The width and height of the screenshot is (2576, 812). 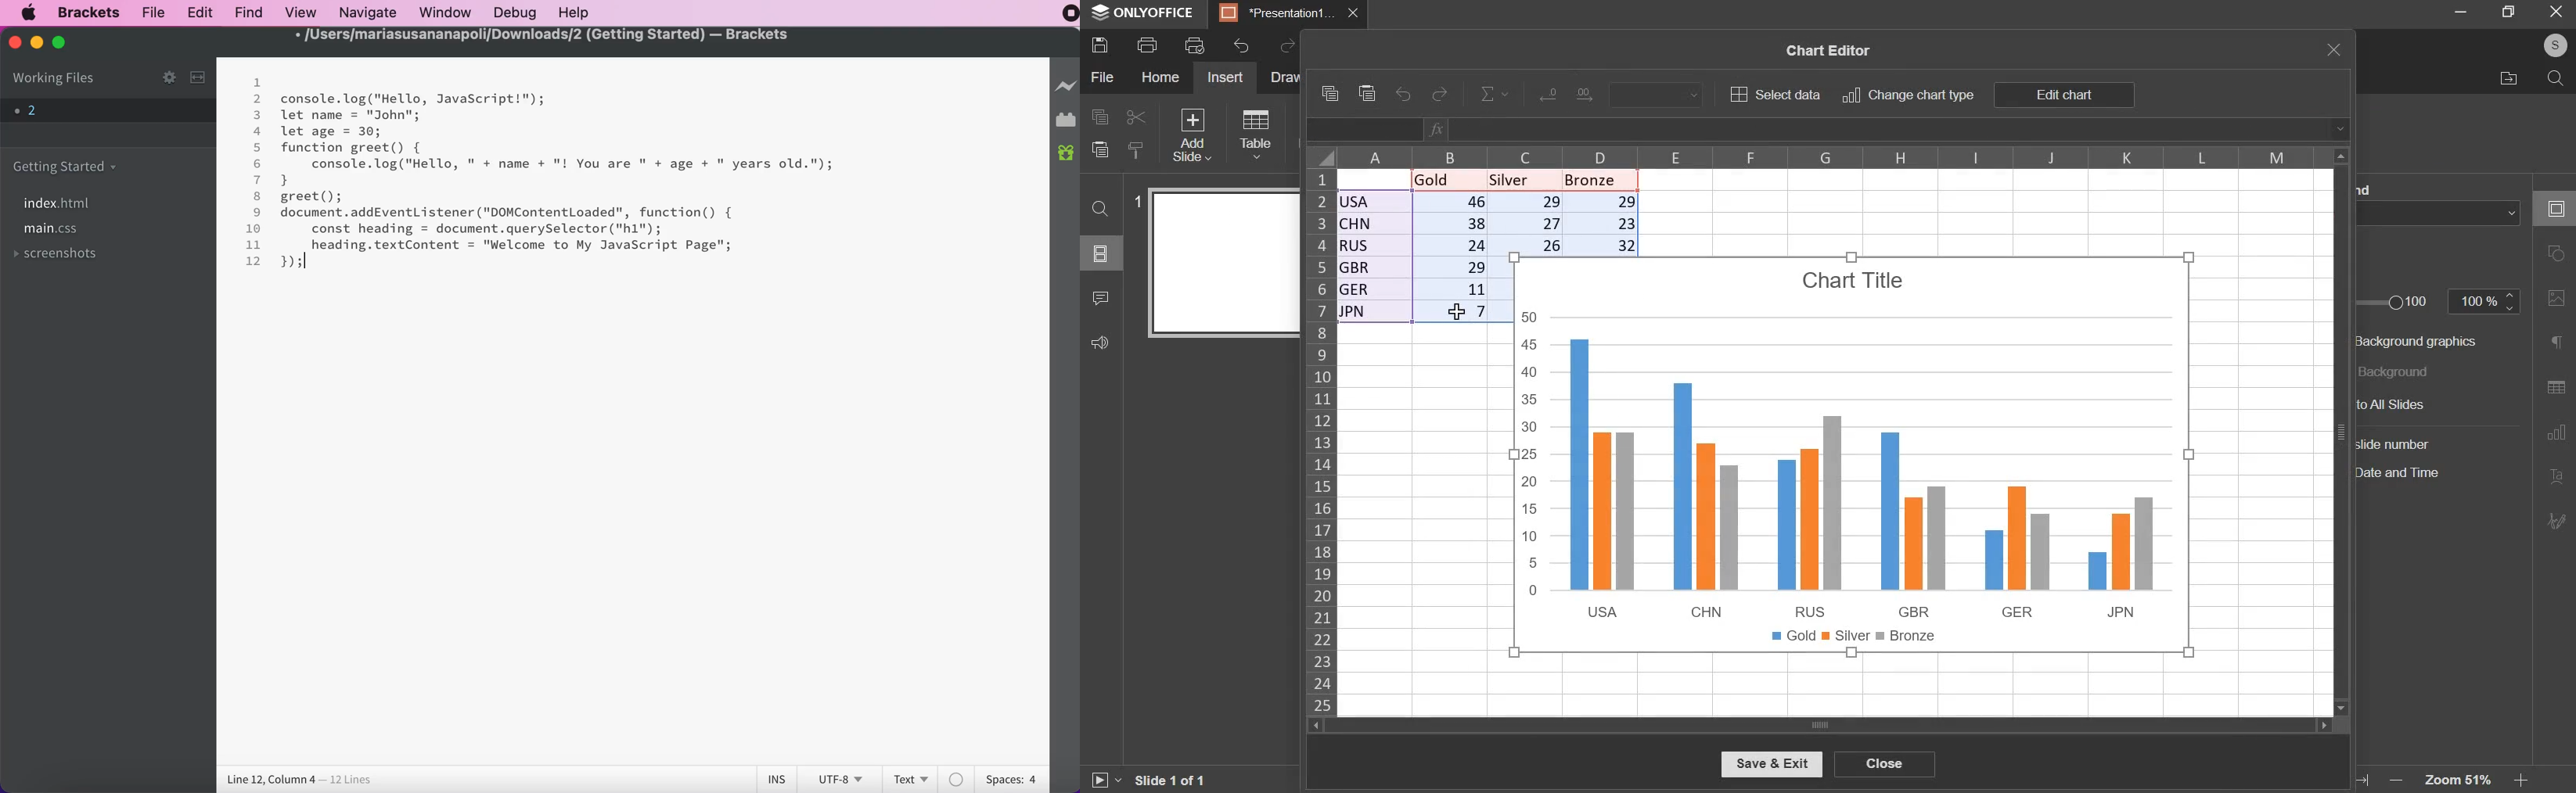 I want to click on draw, so click(x=1284, y=77).